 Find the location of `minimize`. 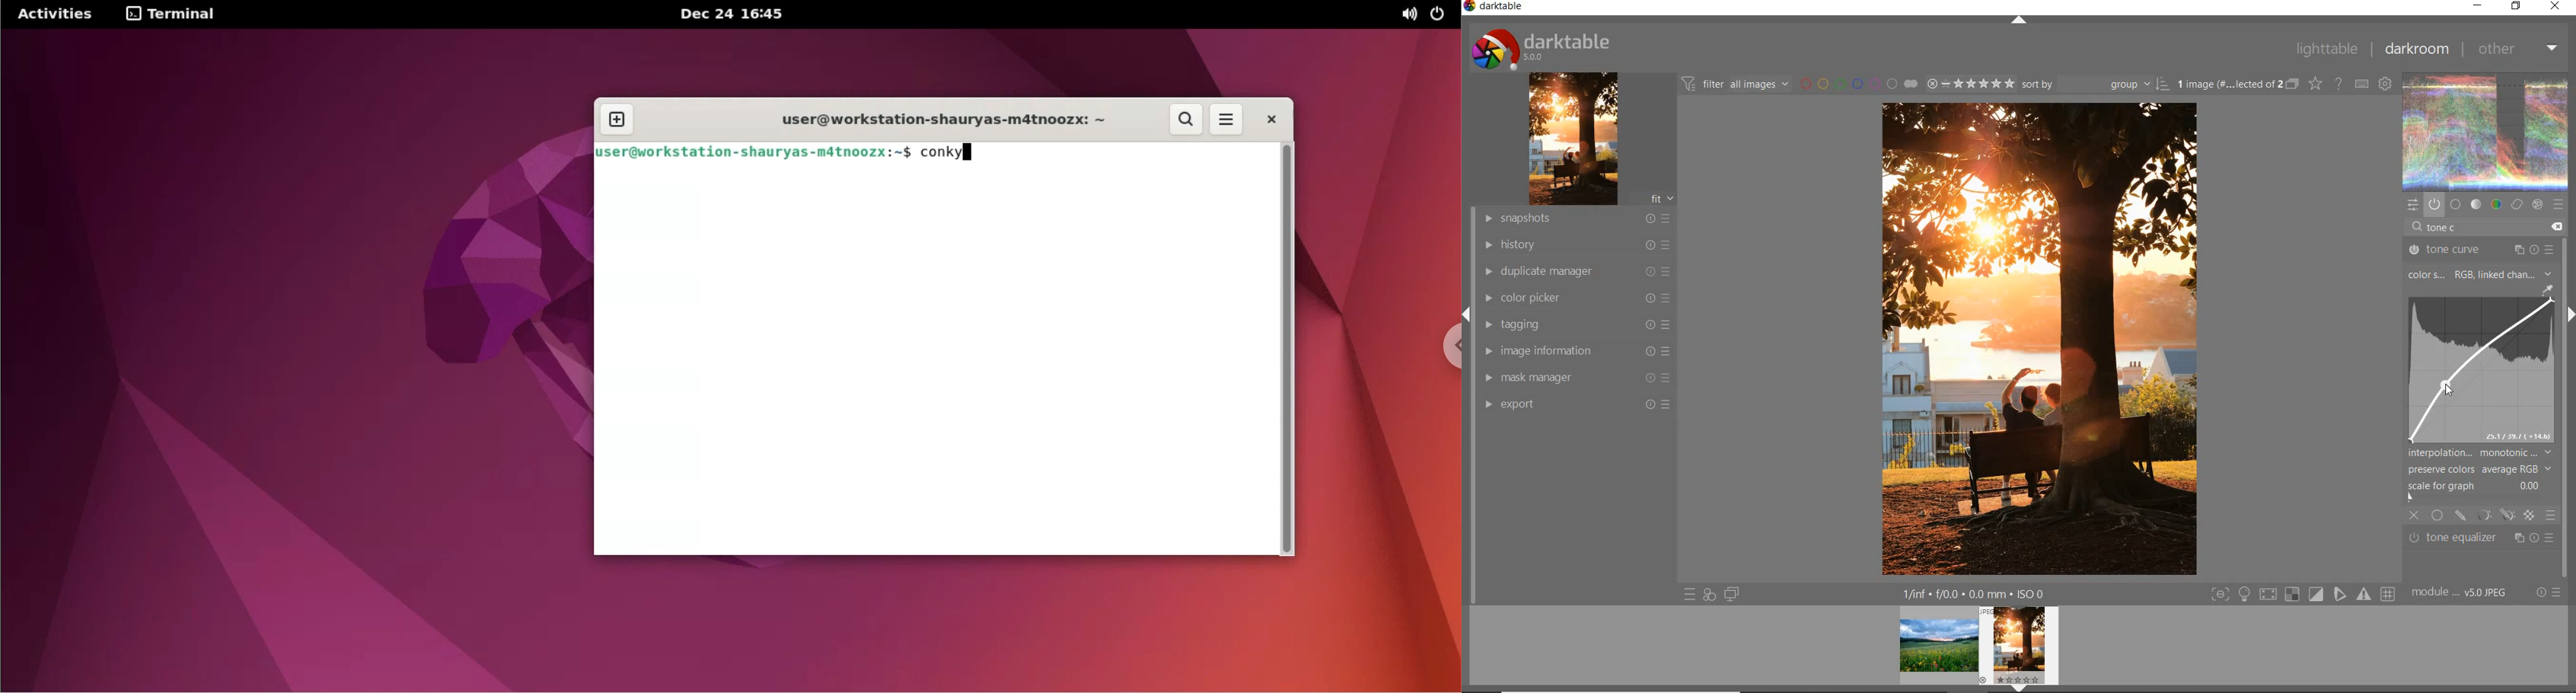

minimize is located at coordinates (2476, 5).